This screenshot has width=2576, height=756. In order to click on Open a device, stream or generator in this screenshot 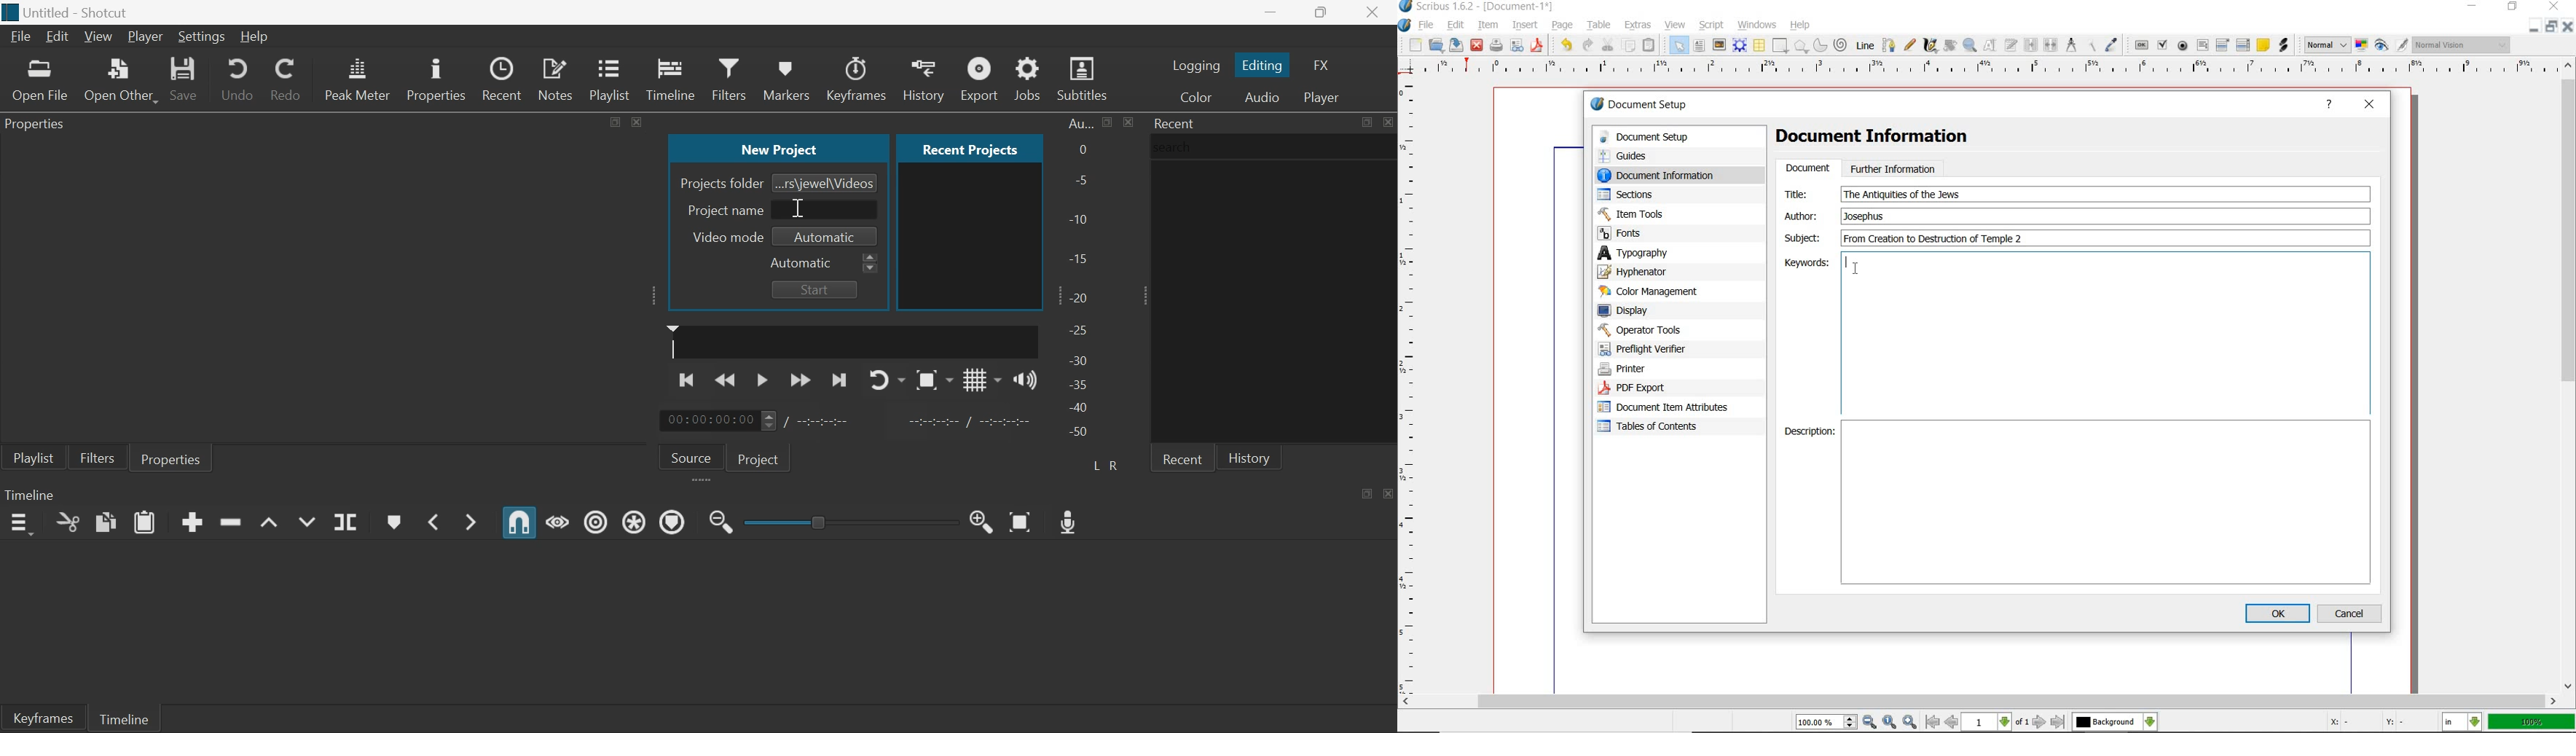, I will do `click(121, 79)`.